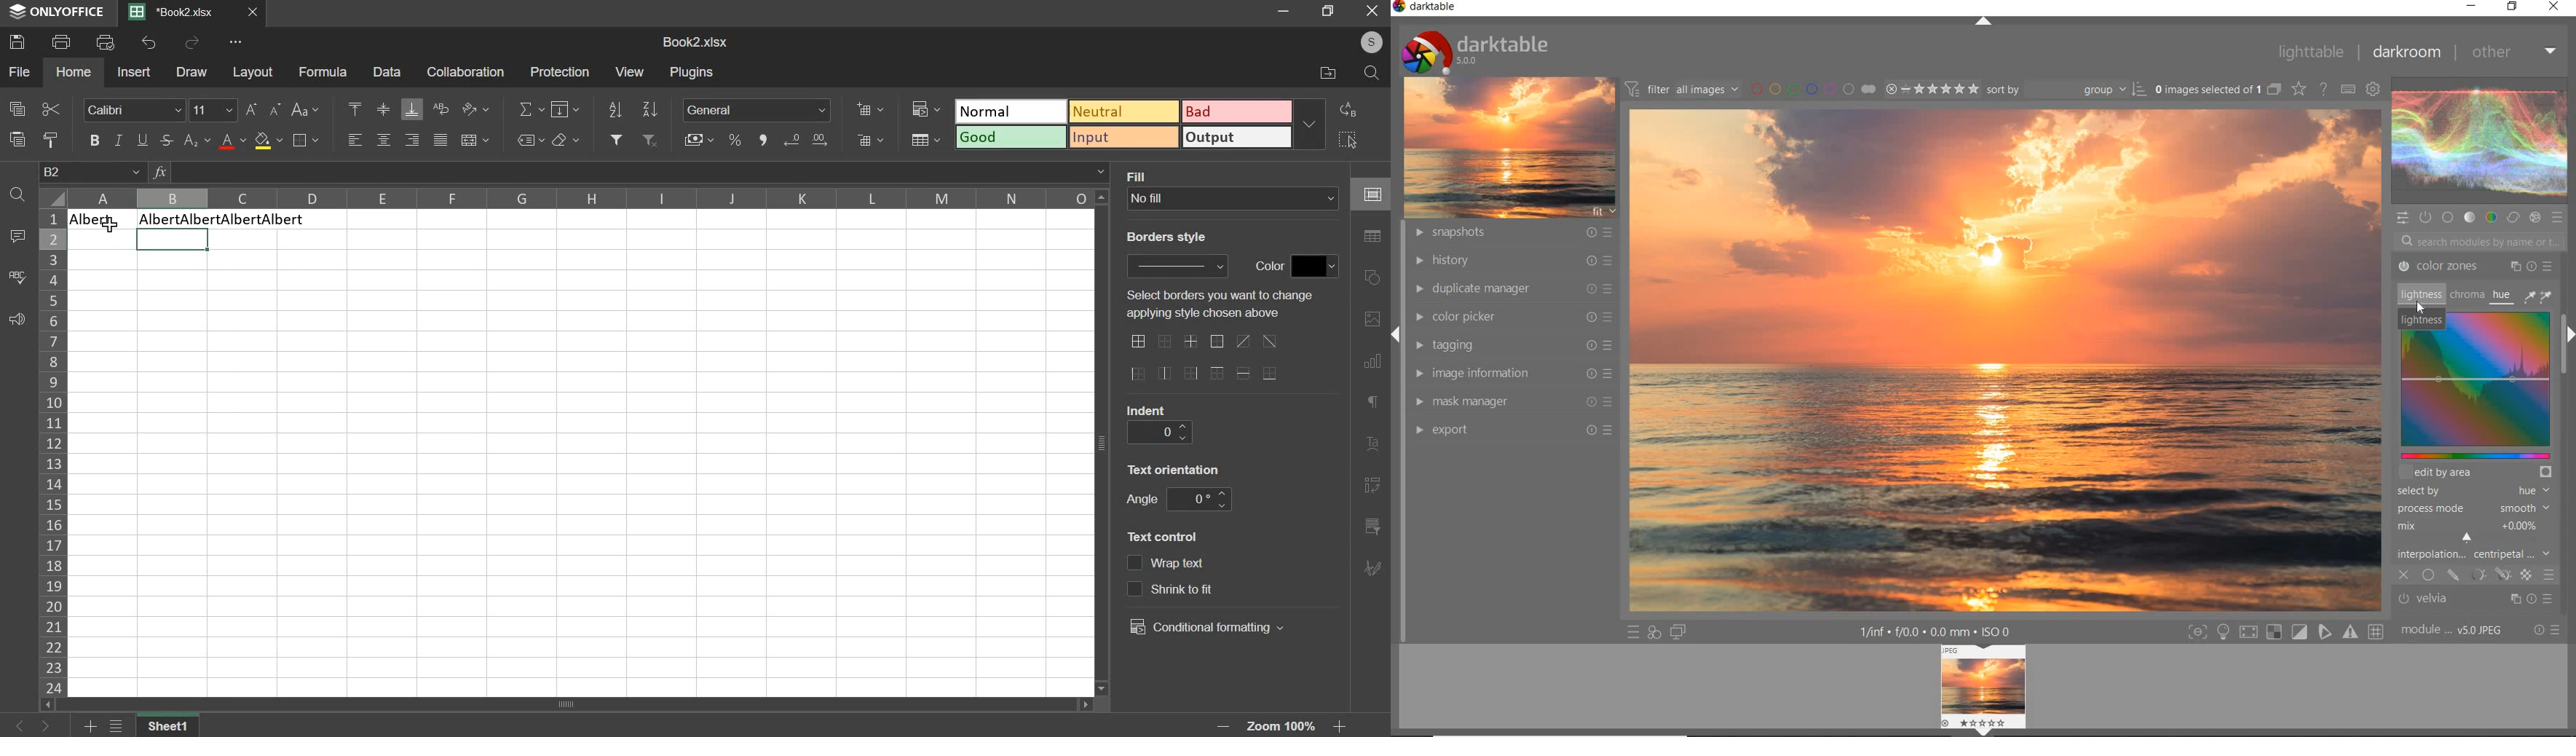  What do you see at coordinates (925, 140) in the screenshot?
I see `save as table` at bounding box center [925, 140].